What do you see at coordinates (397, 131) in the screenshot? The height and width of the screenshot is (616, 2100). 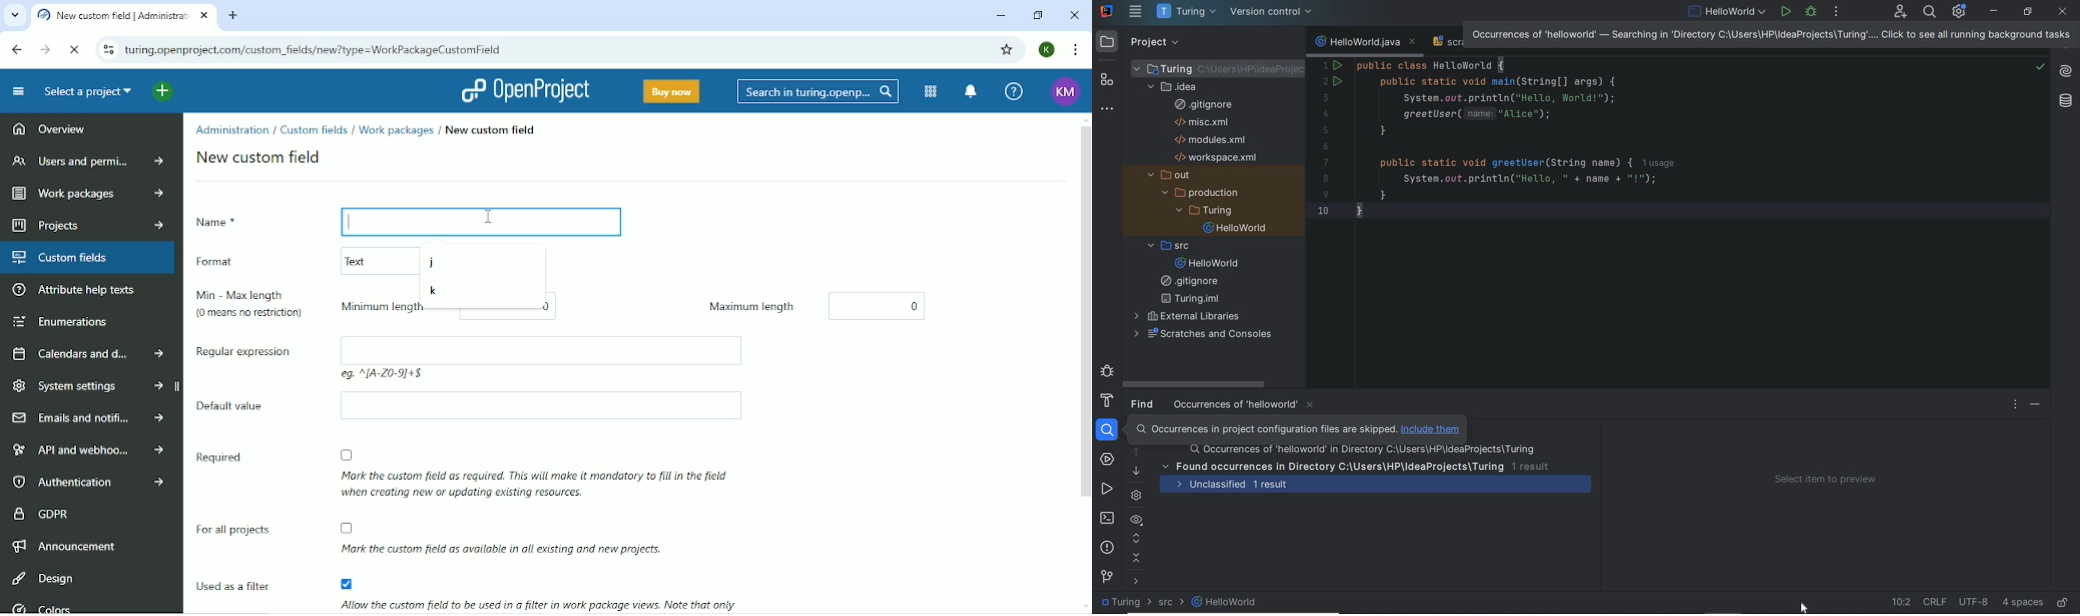 I see `Work packages` at bounding box center [397, 131].